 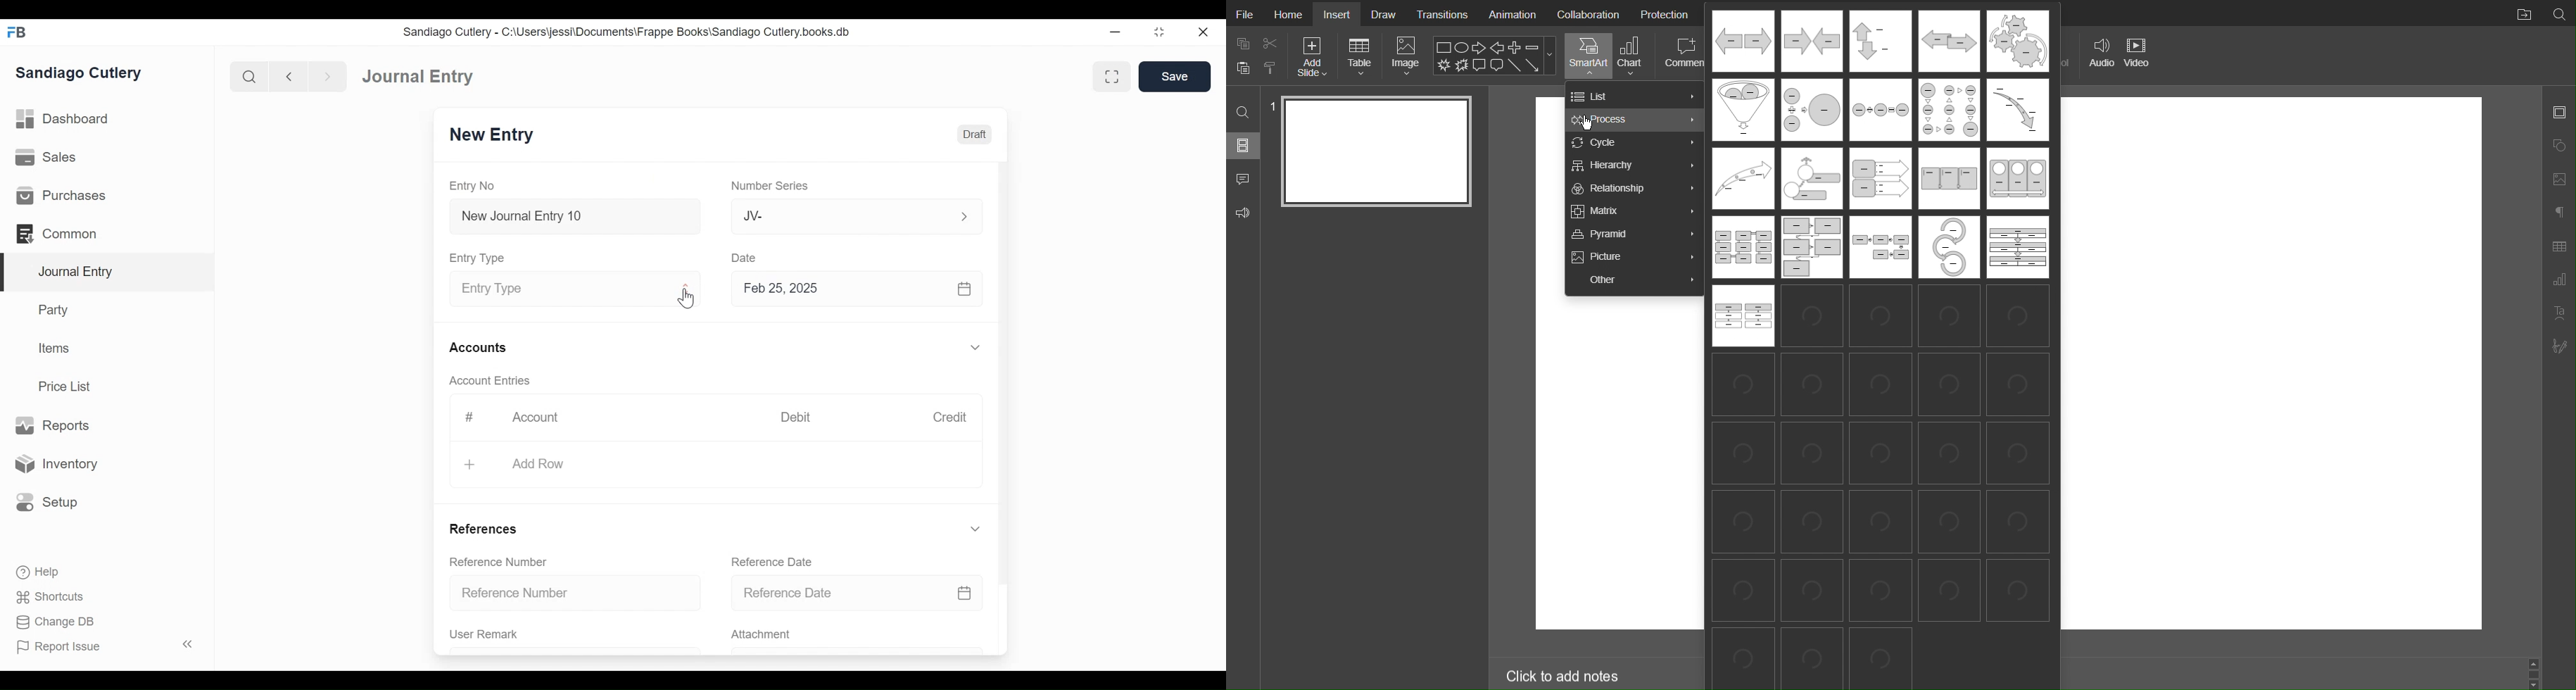 What do you see at coordinates (1634, 165) in the screenshot?
I see `Hierarchy` at bounding box center [1634, 165].